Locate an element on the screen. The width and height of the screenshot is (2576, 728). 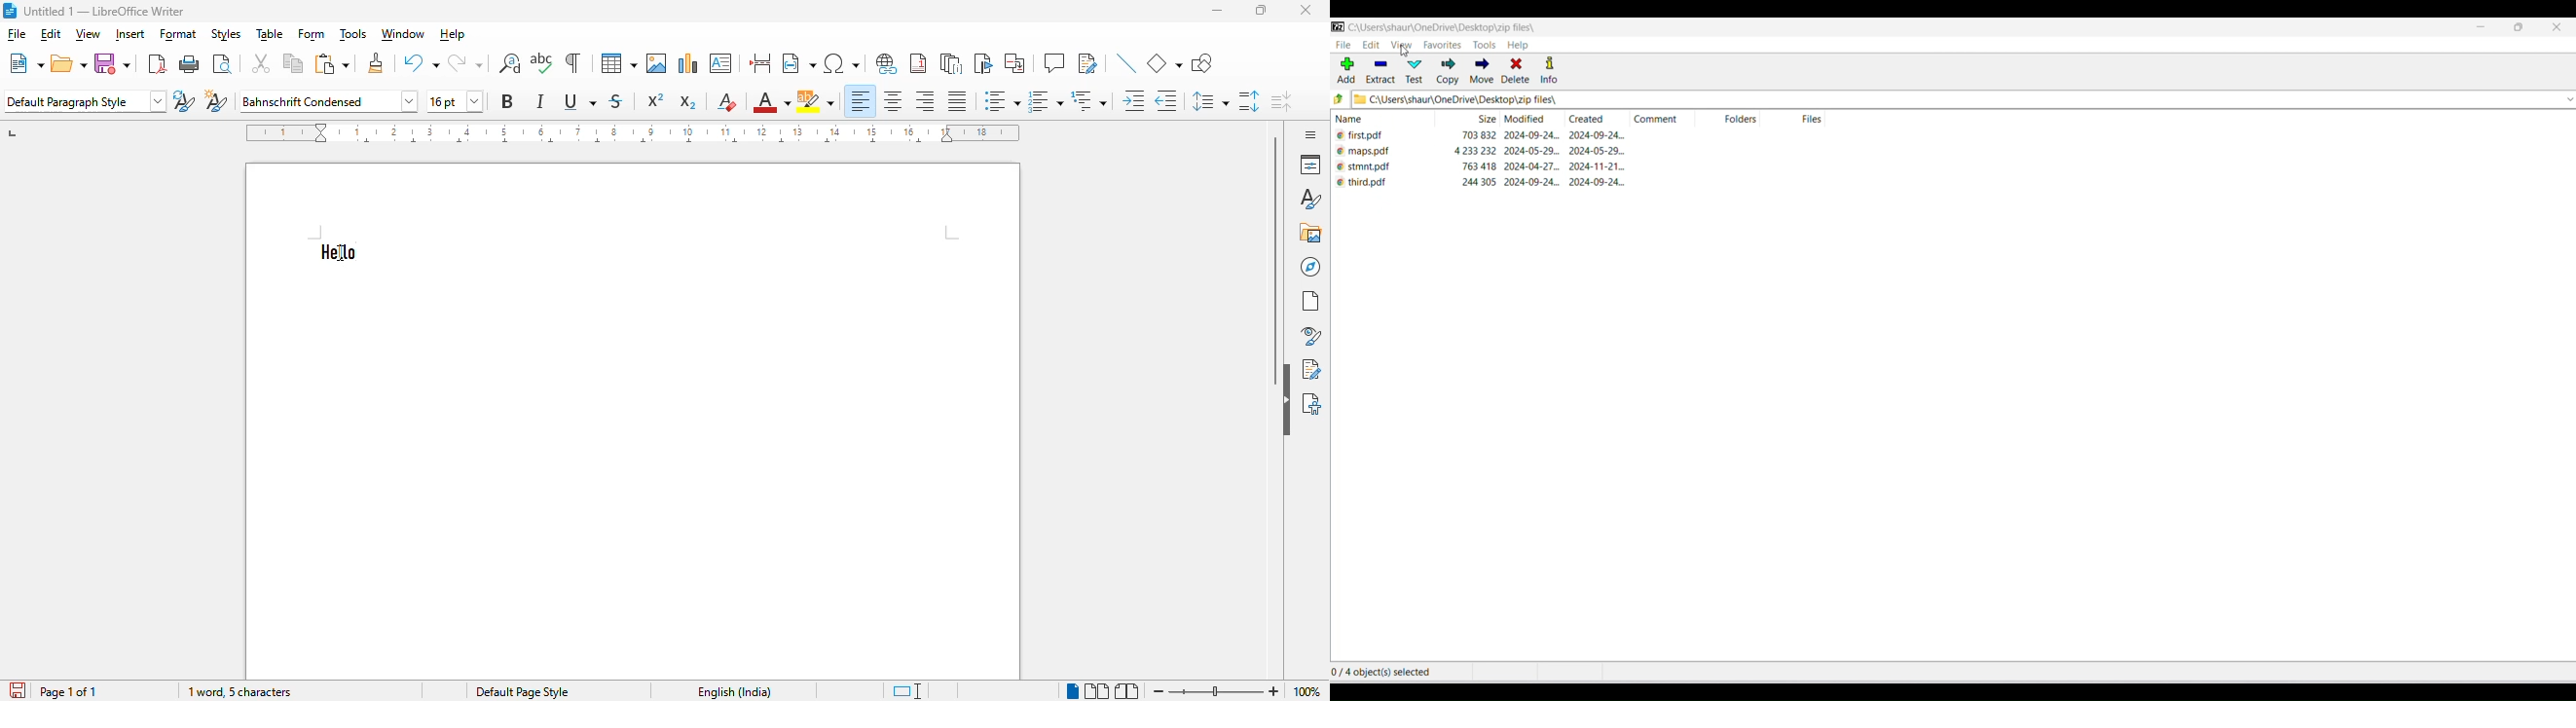
cursor is located at coordinates (1408, 55).